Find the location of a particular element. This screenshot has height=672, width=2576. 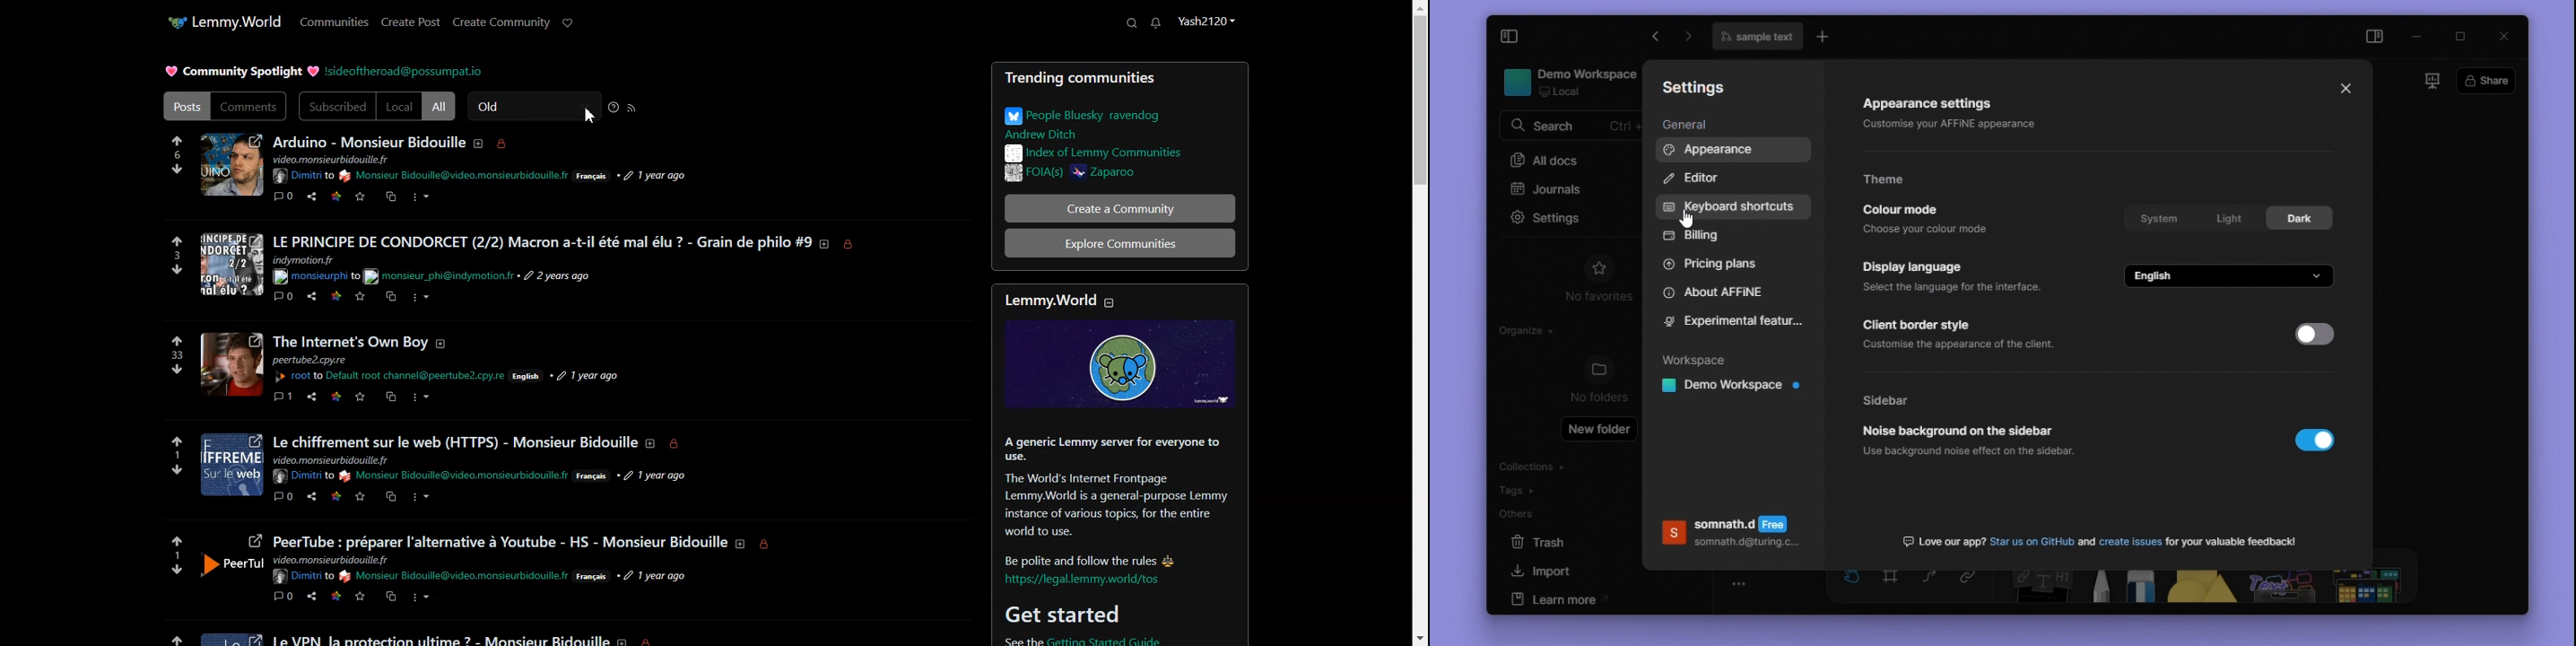

Save is located at coordinates (361, 196).